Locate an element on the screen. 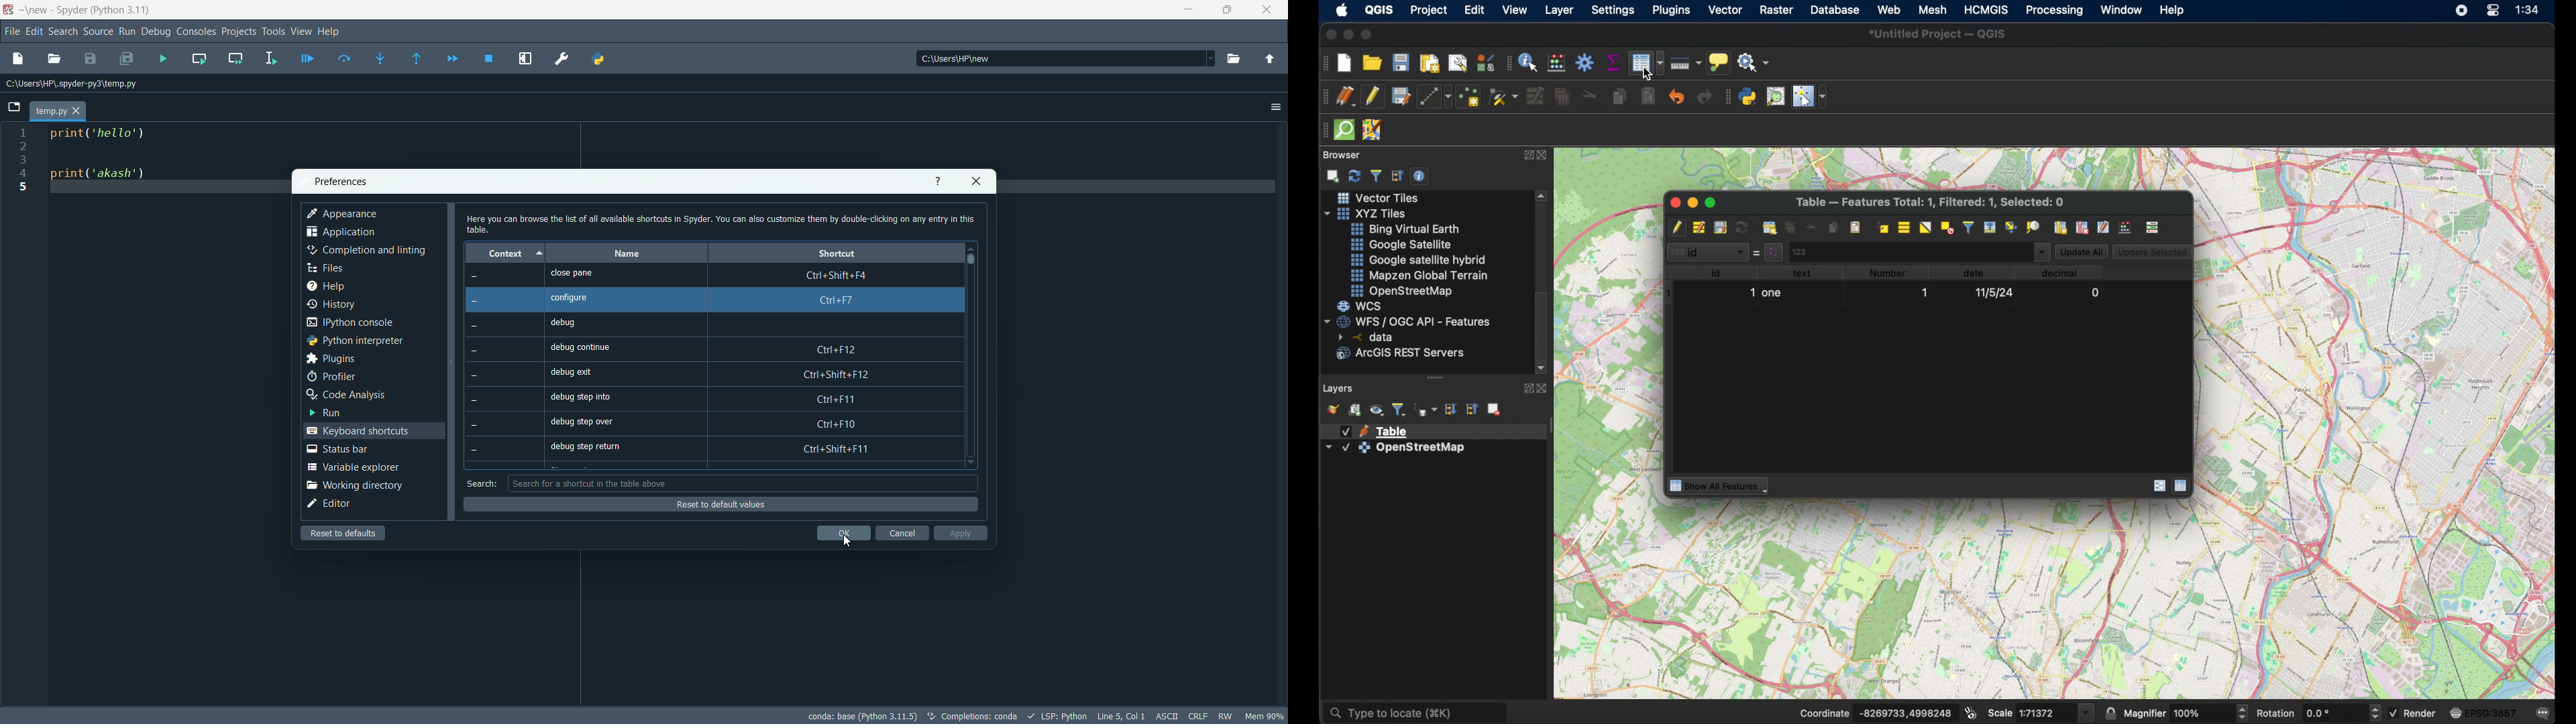 The height and width of the screenshot is (728, 2576). python interpreter is located at coordinates (353, 341).